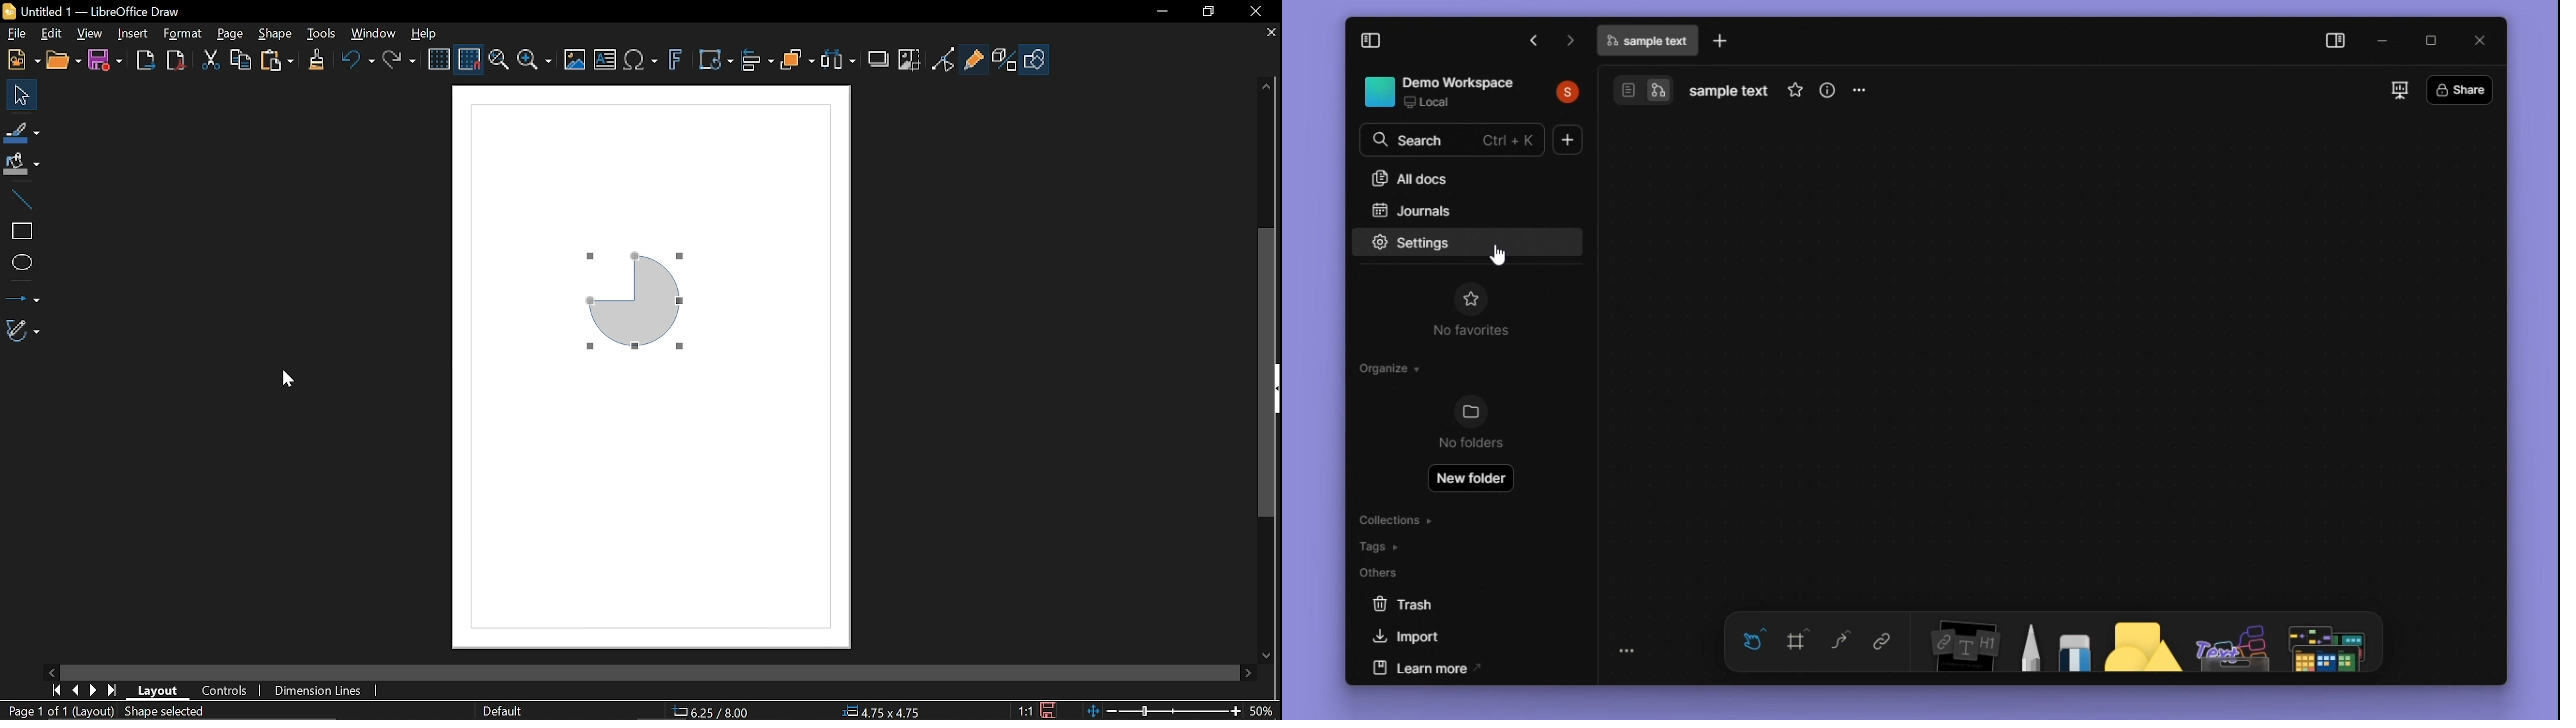  I want to click on Shape selected, so click(172, 712).